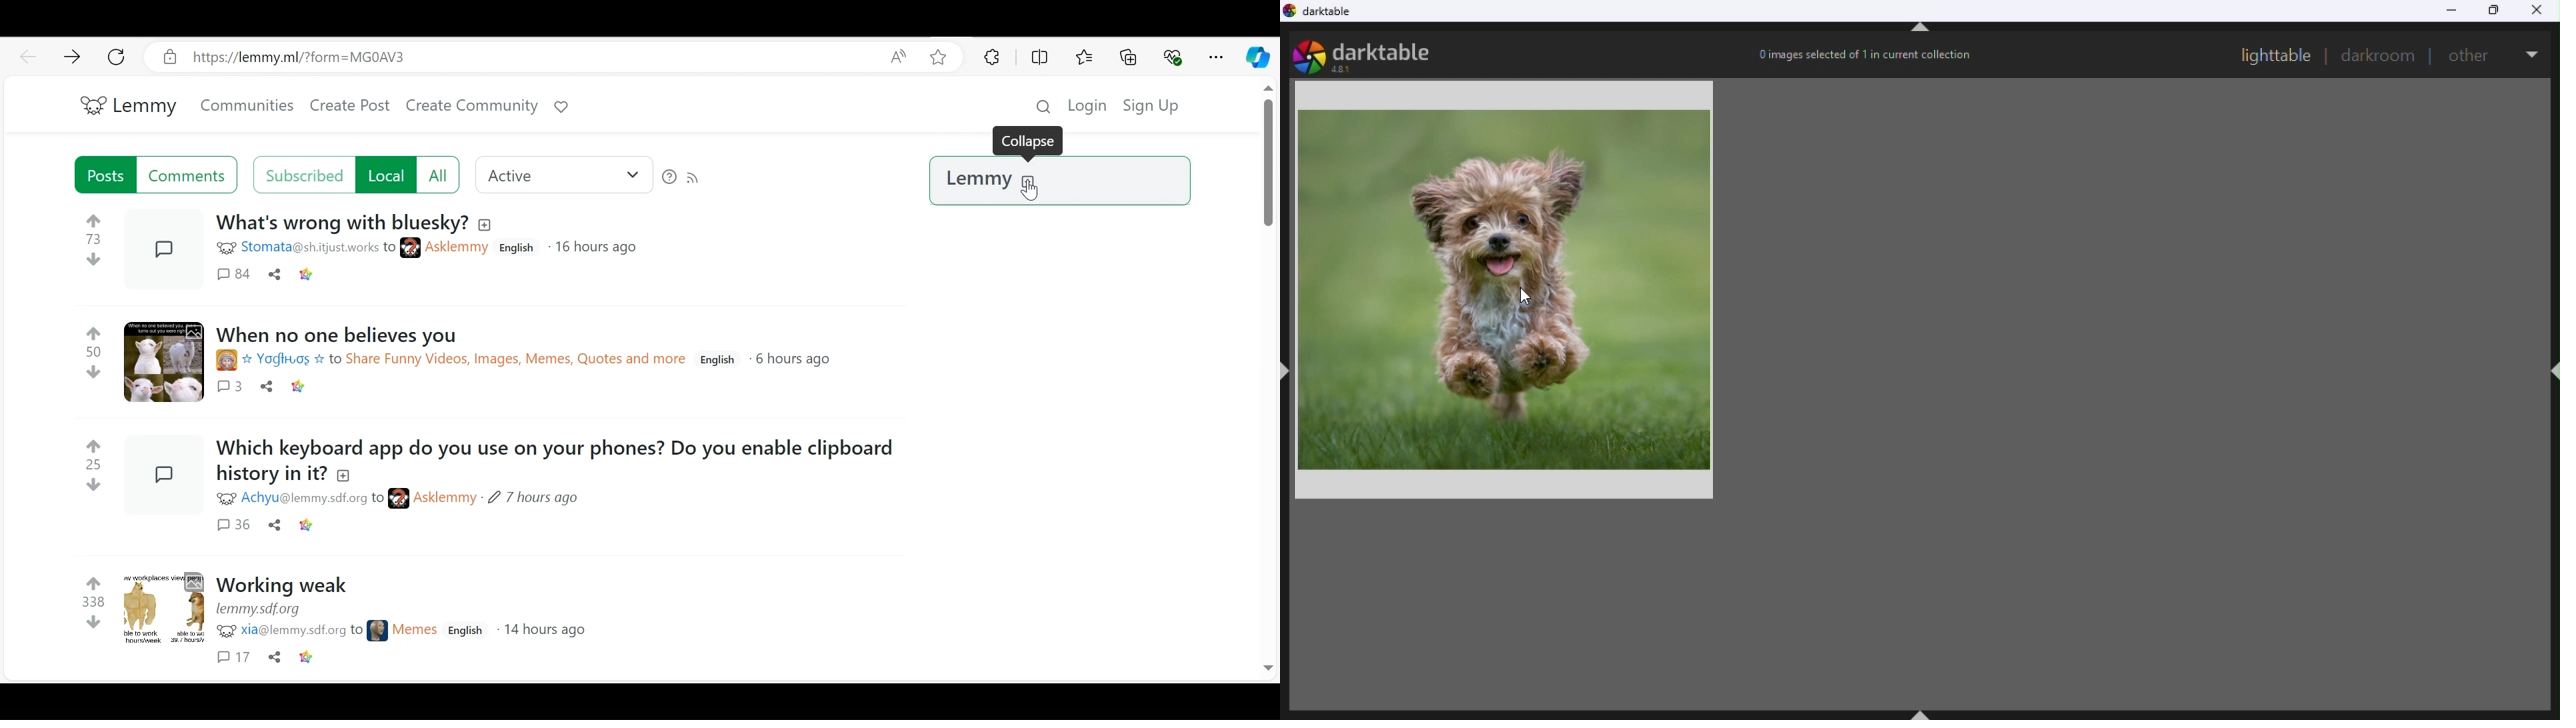  Describe the element at coordinates (159, 468) in the screenshot. I see `Post` at that location.